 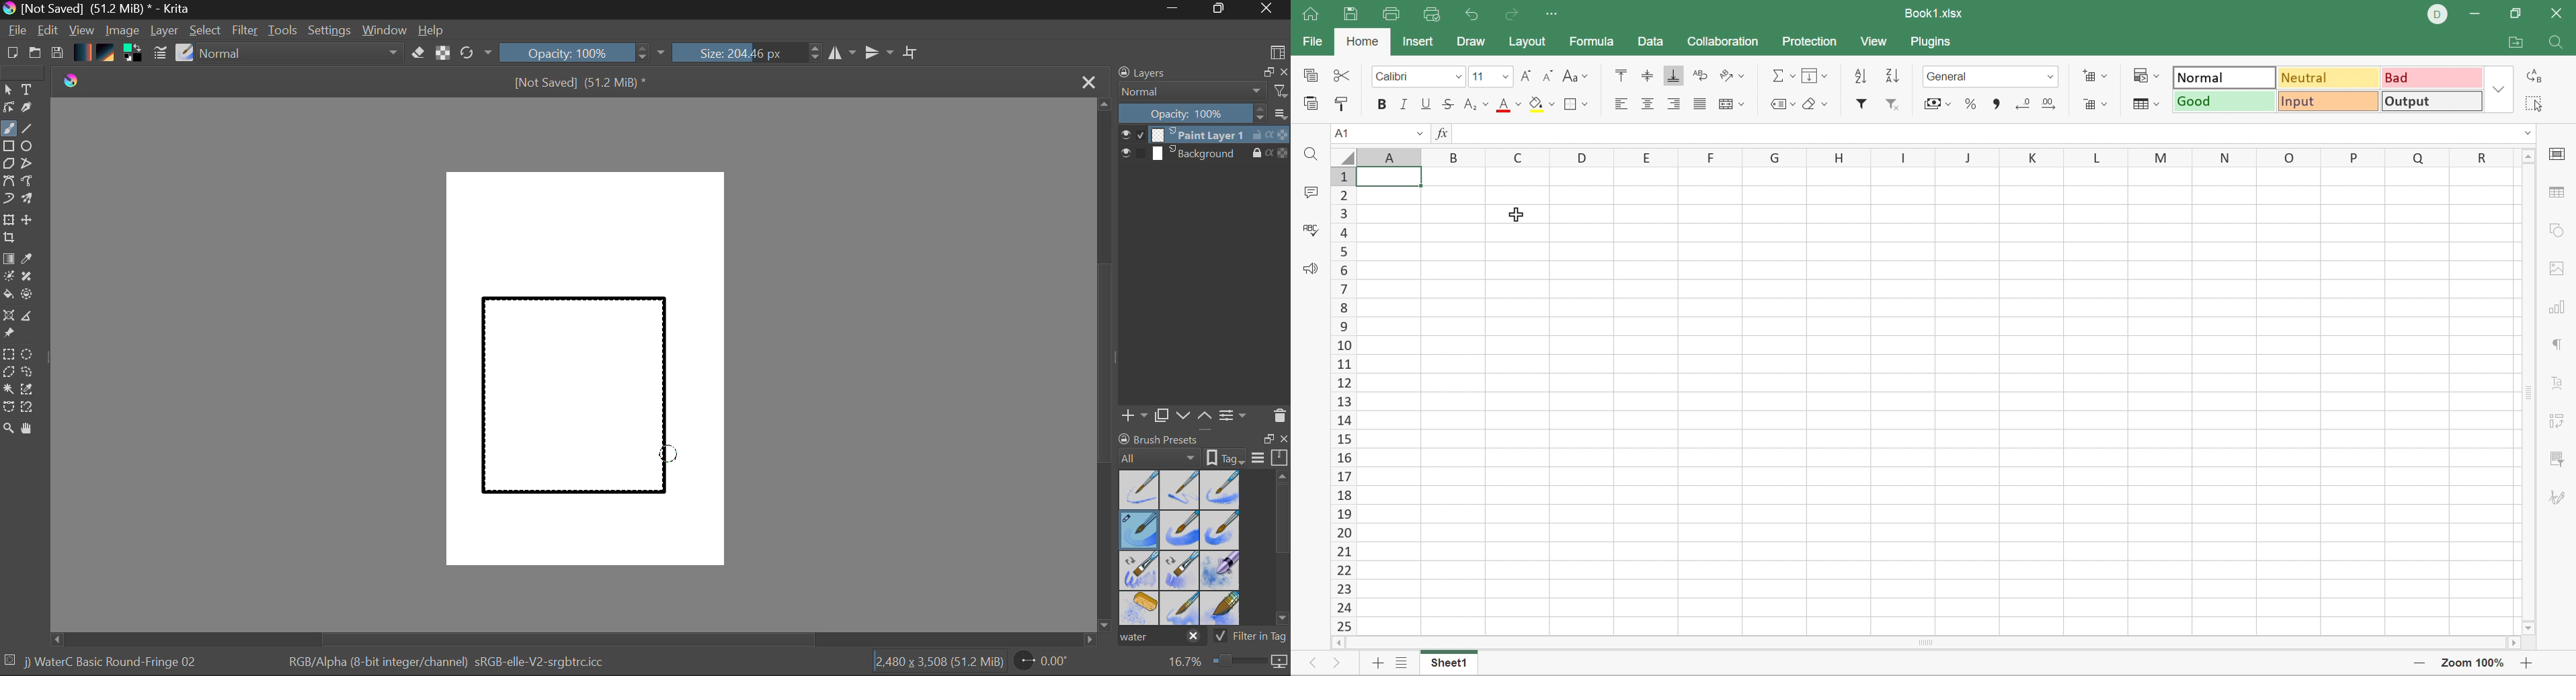 I want to click on Decrease3 decimal, so click(x=2025, y=102).